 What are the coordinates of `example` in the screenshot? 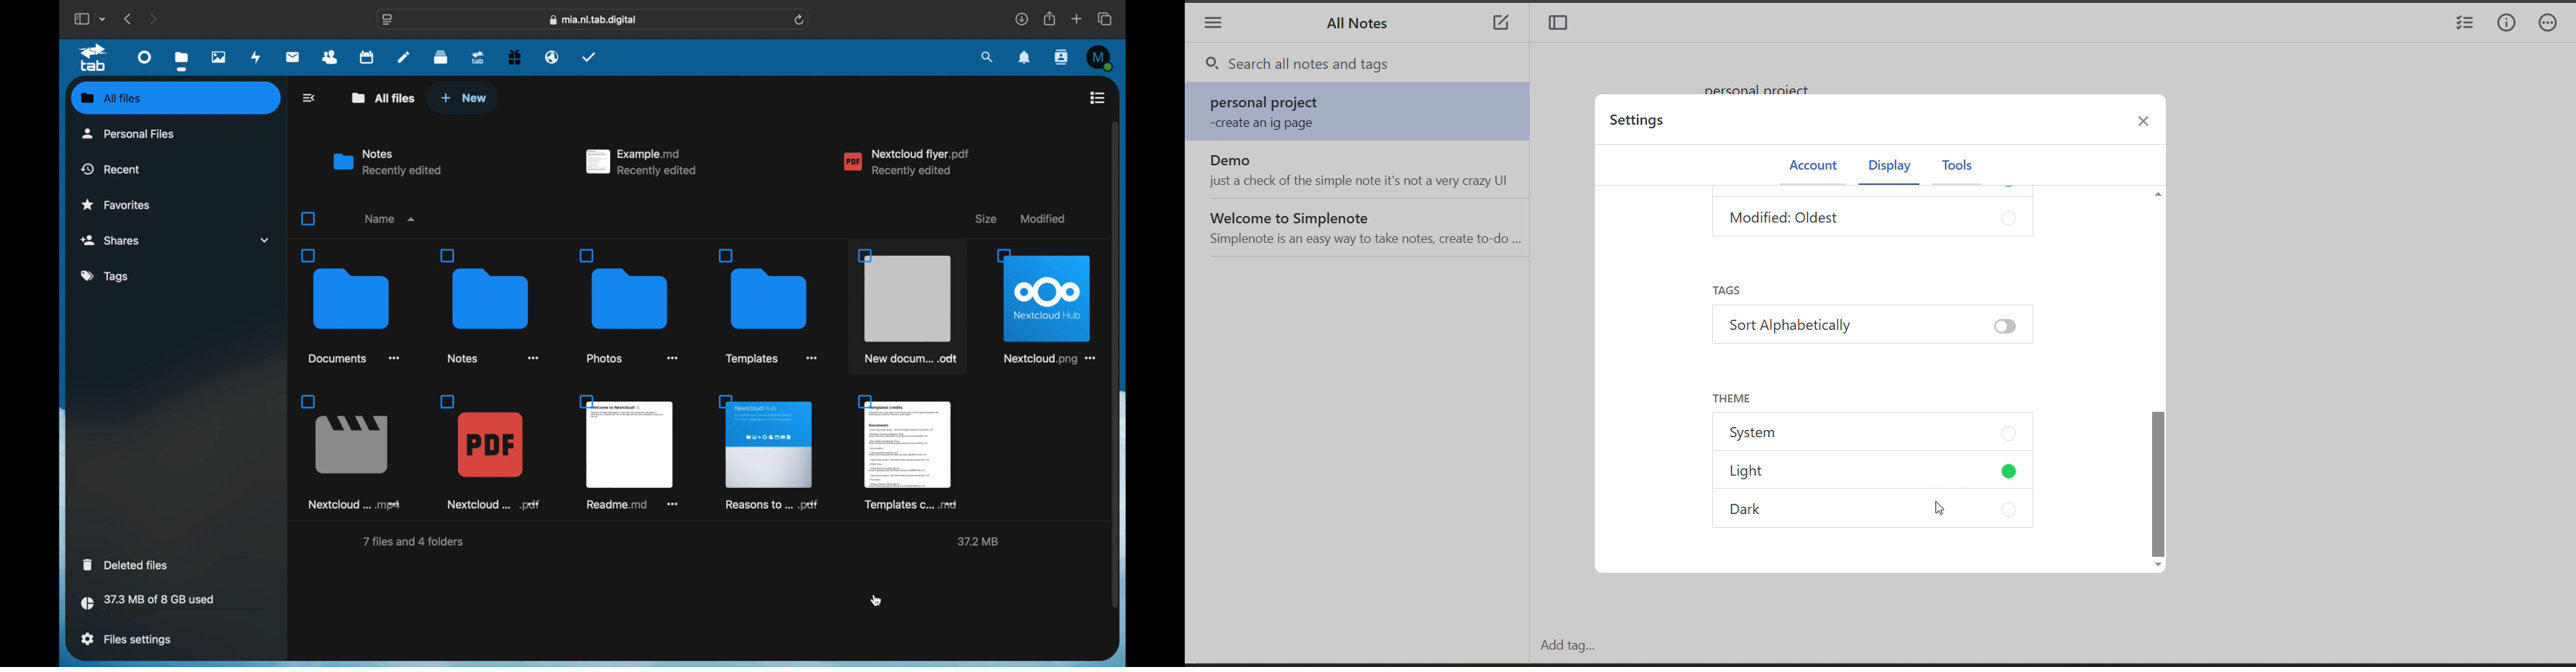 It's located at (642, 162).